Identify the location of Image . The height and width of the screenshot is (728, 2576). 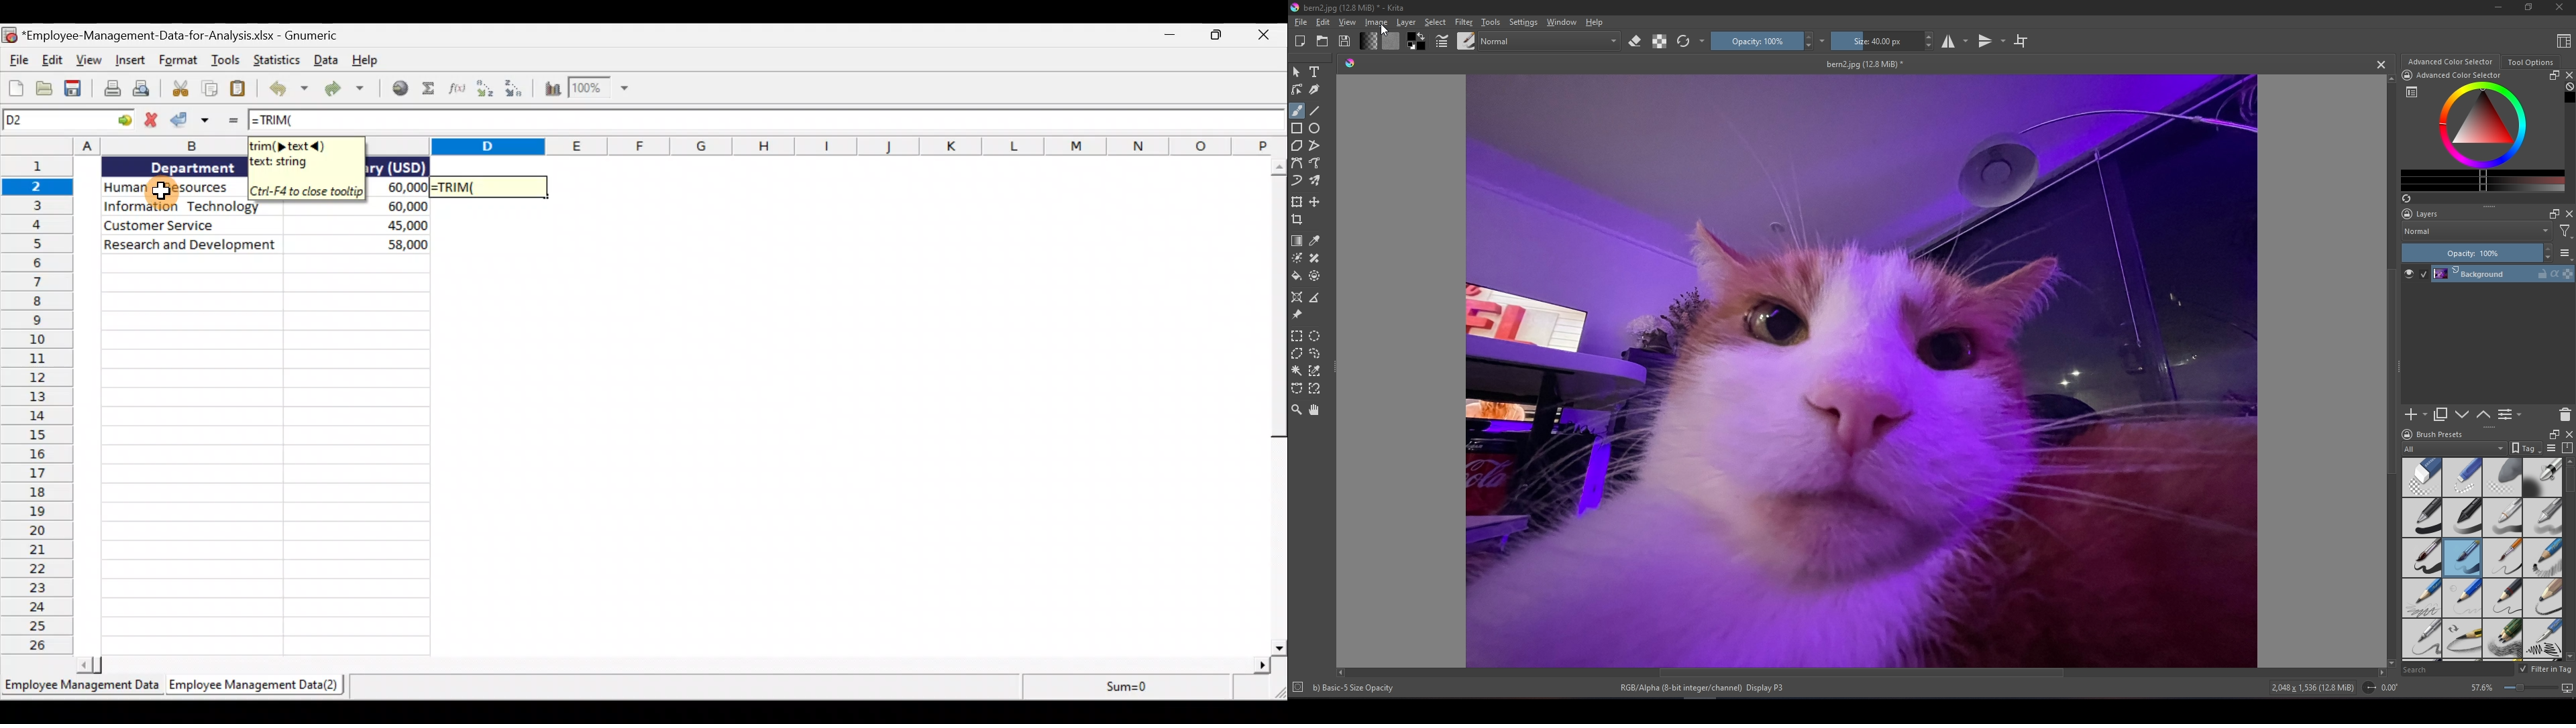
(1860, 369).